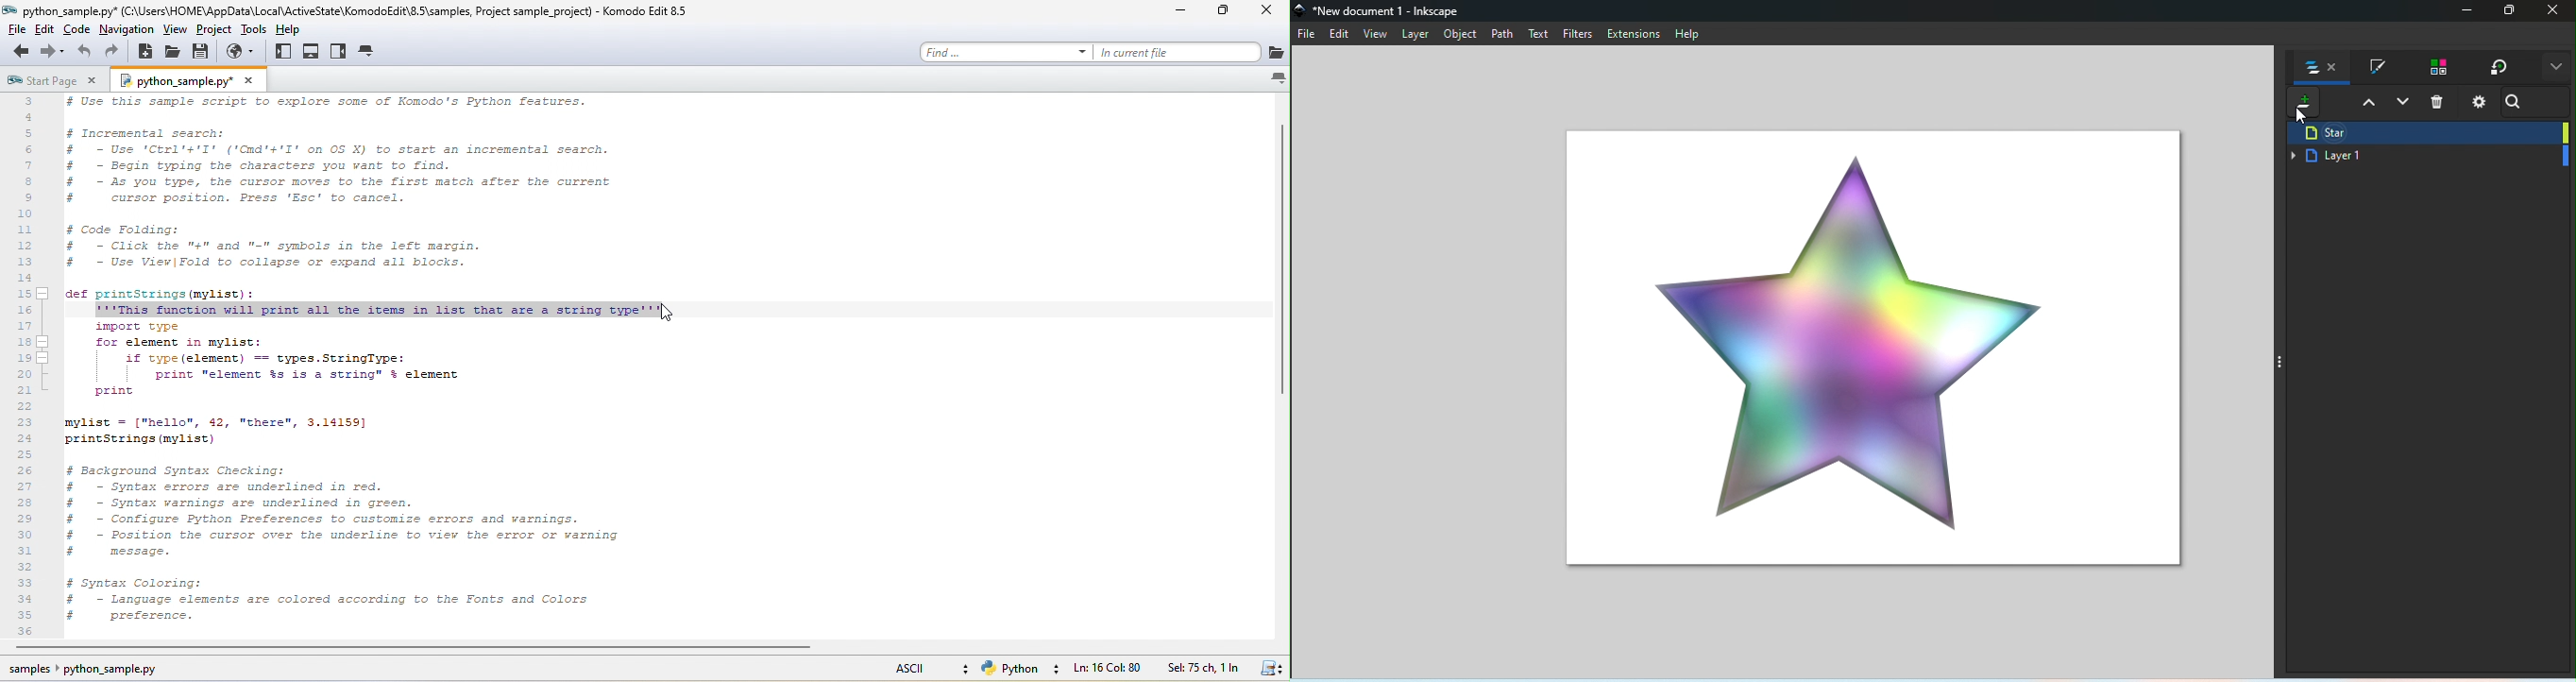 The height and width of the screenshot is (700, 2576). I want to click on new, so click(147, 54).